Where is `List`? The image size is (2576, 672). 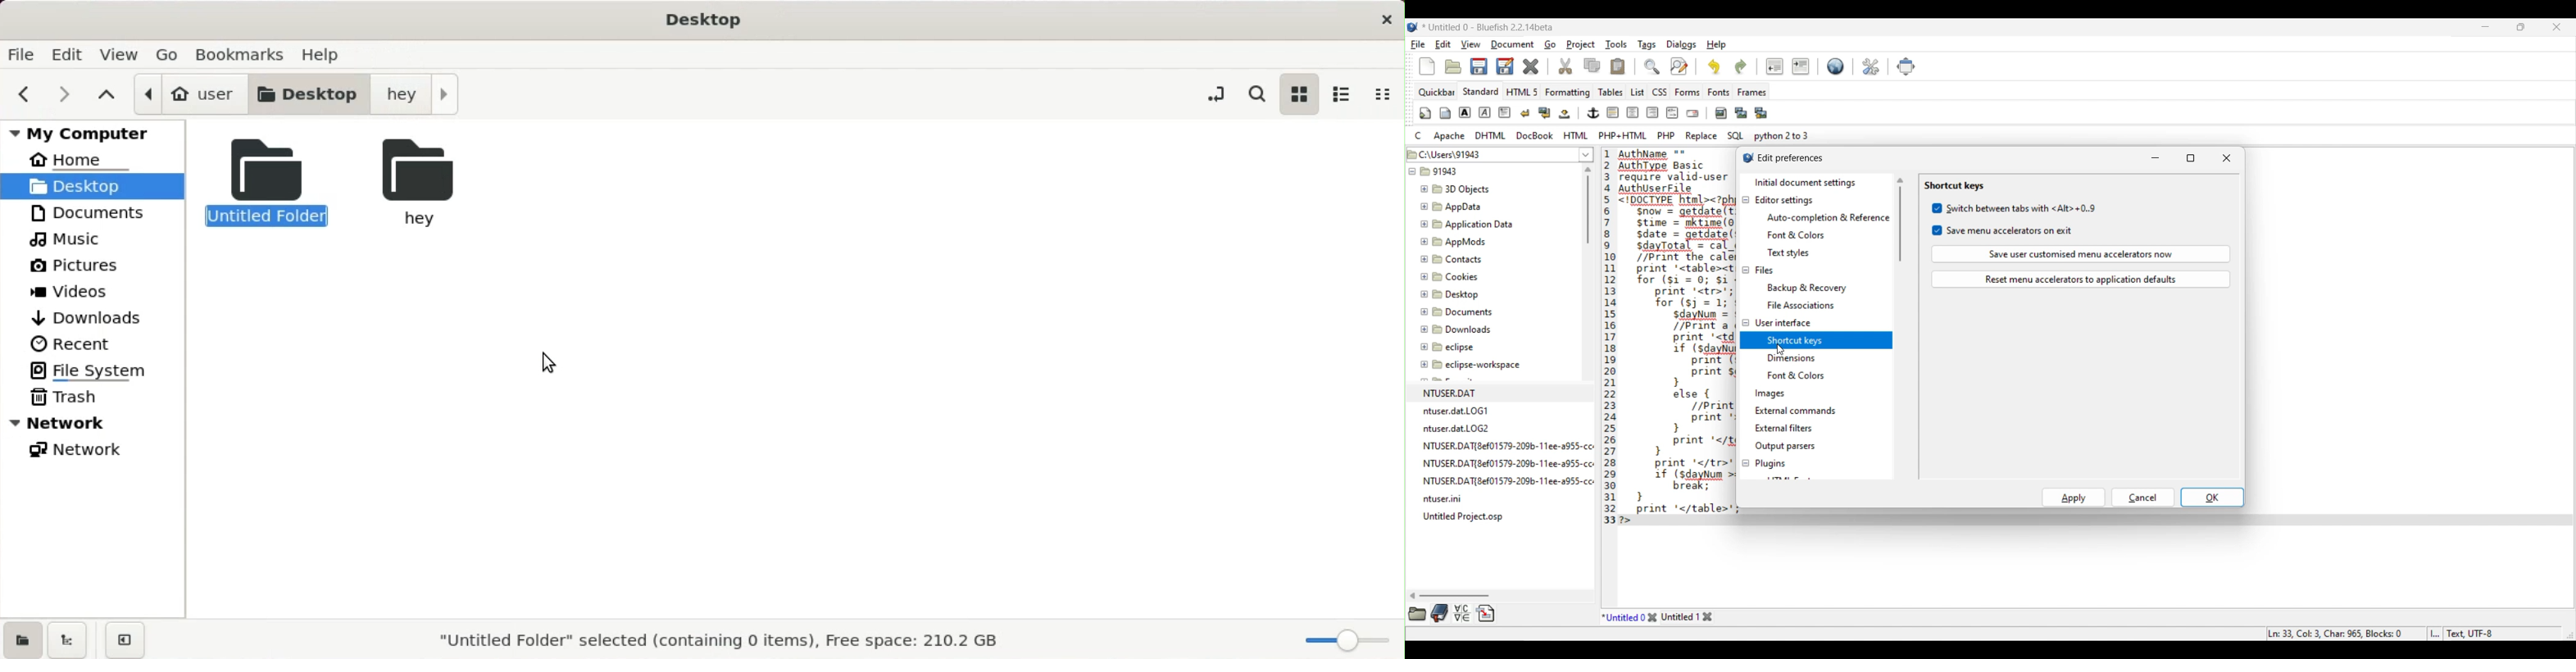
List is located at coordinates (1637, 92).